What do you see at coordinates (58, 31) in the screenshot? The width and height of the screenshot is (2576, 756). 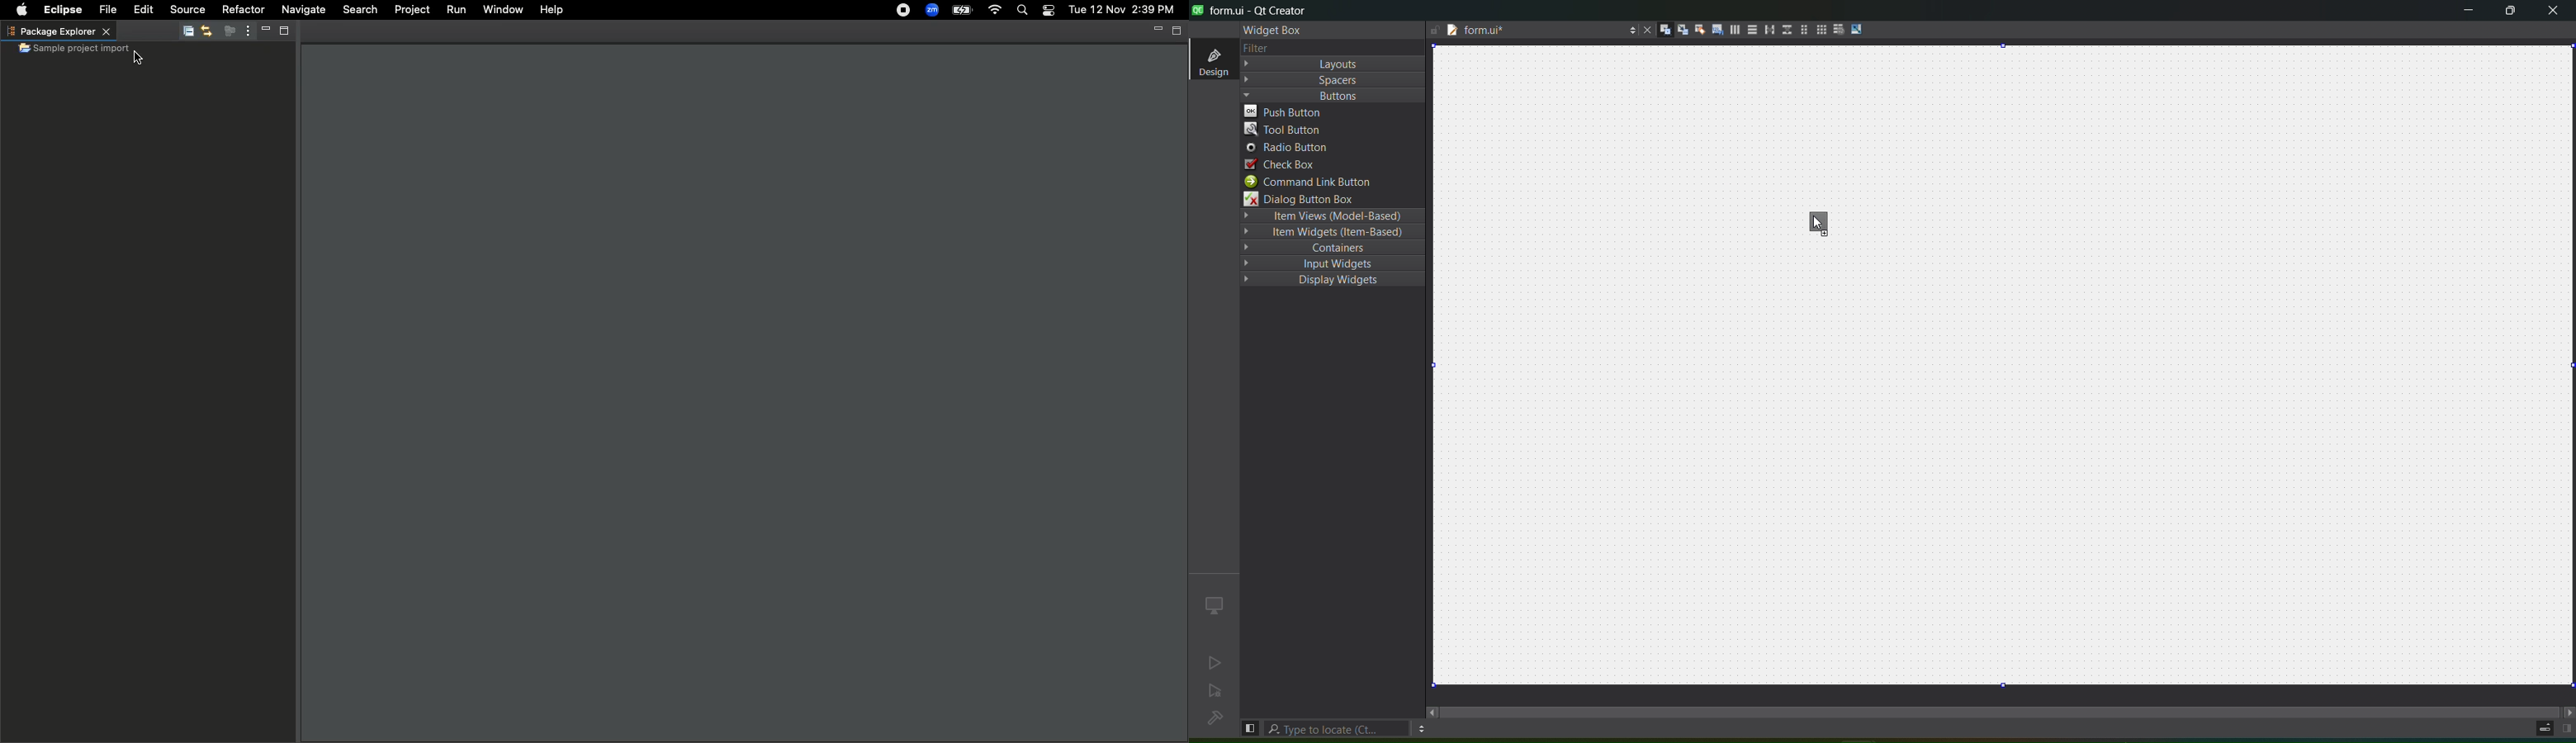 I see `Package explorer` at bounding box center [58, 31].